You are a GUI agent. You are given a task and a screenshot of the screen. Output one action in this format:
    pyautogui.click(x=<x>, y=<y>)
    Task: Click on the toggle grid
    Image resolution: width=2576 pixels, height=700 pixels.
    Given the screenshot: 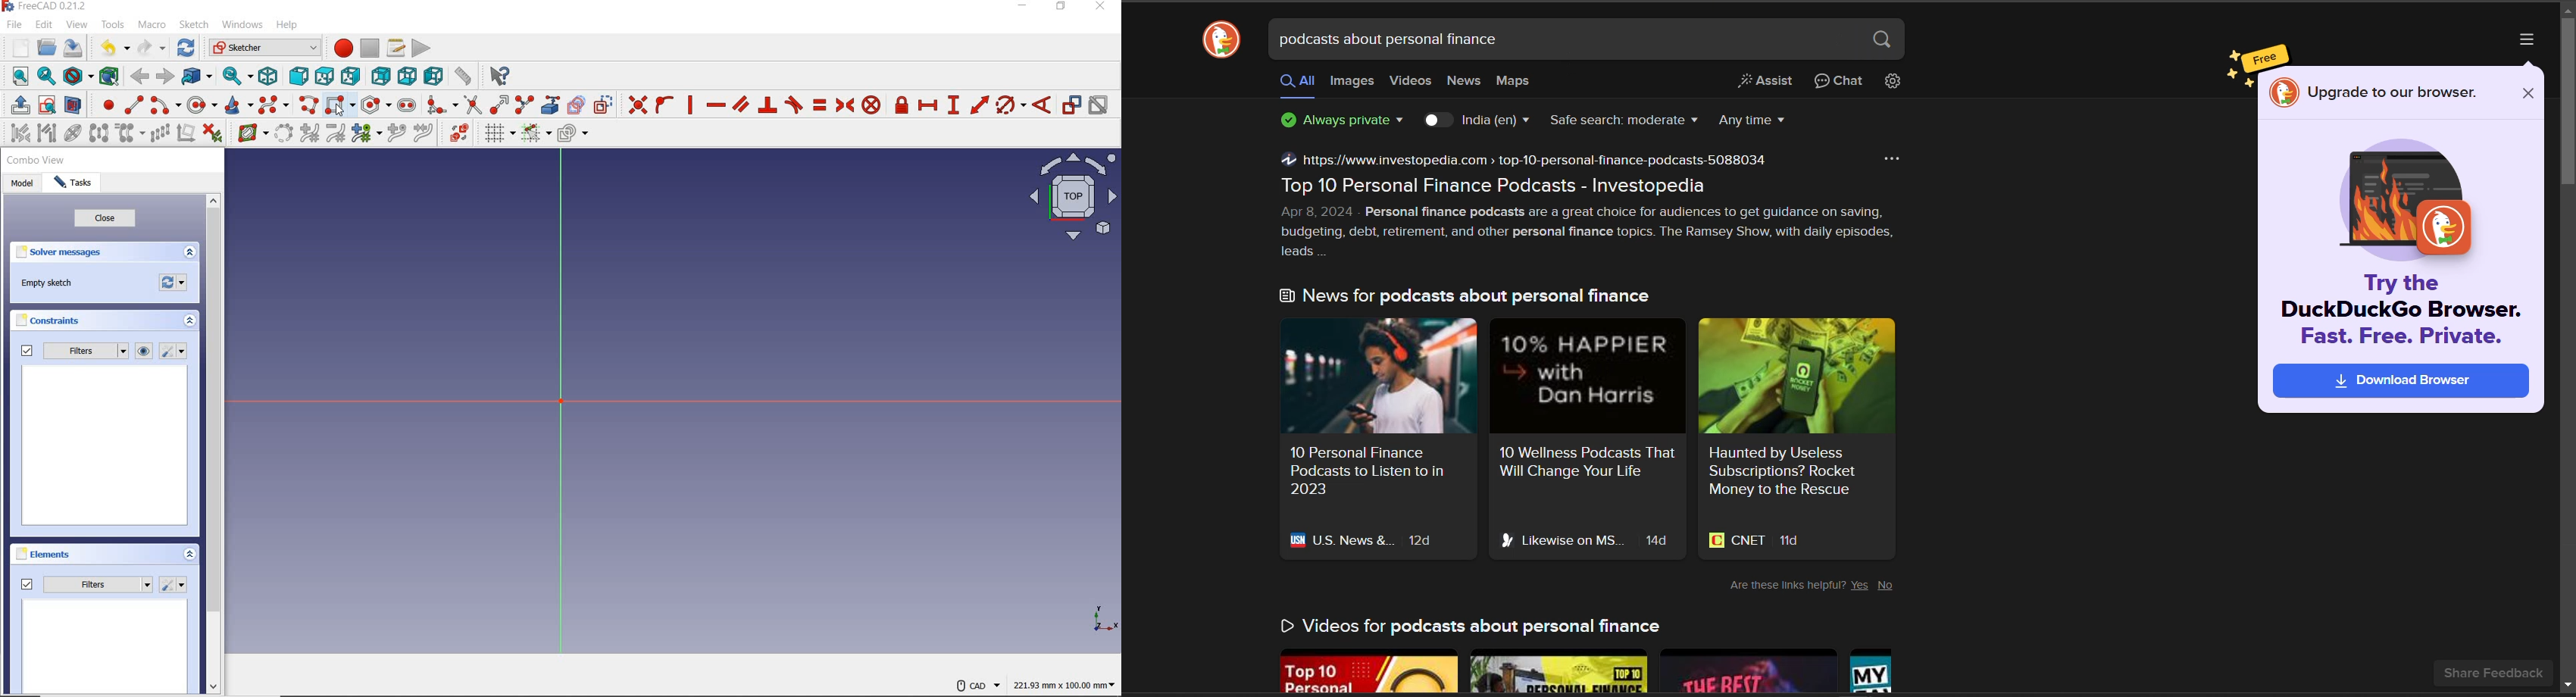 What is the action you would take?
    pyautogui.click(x=499, y=134)
    